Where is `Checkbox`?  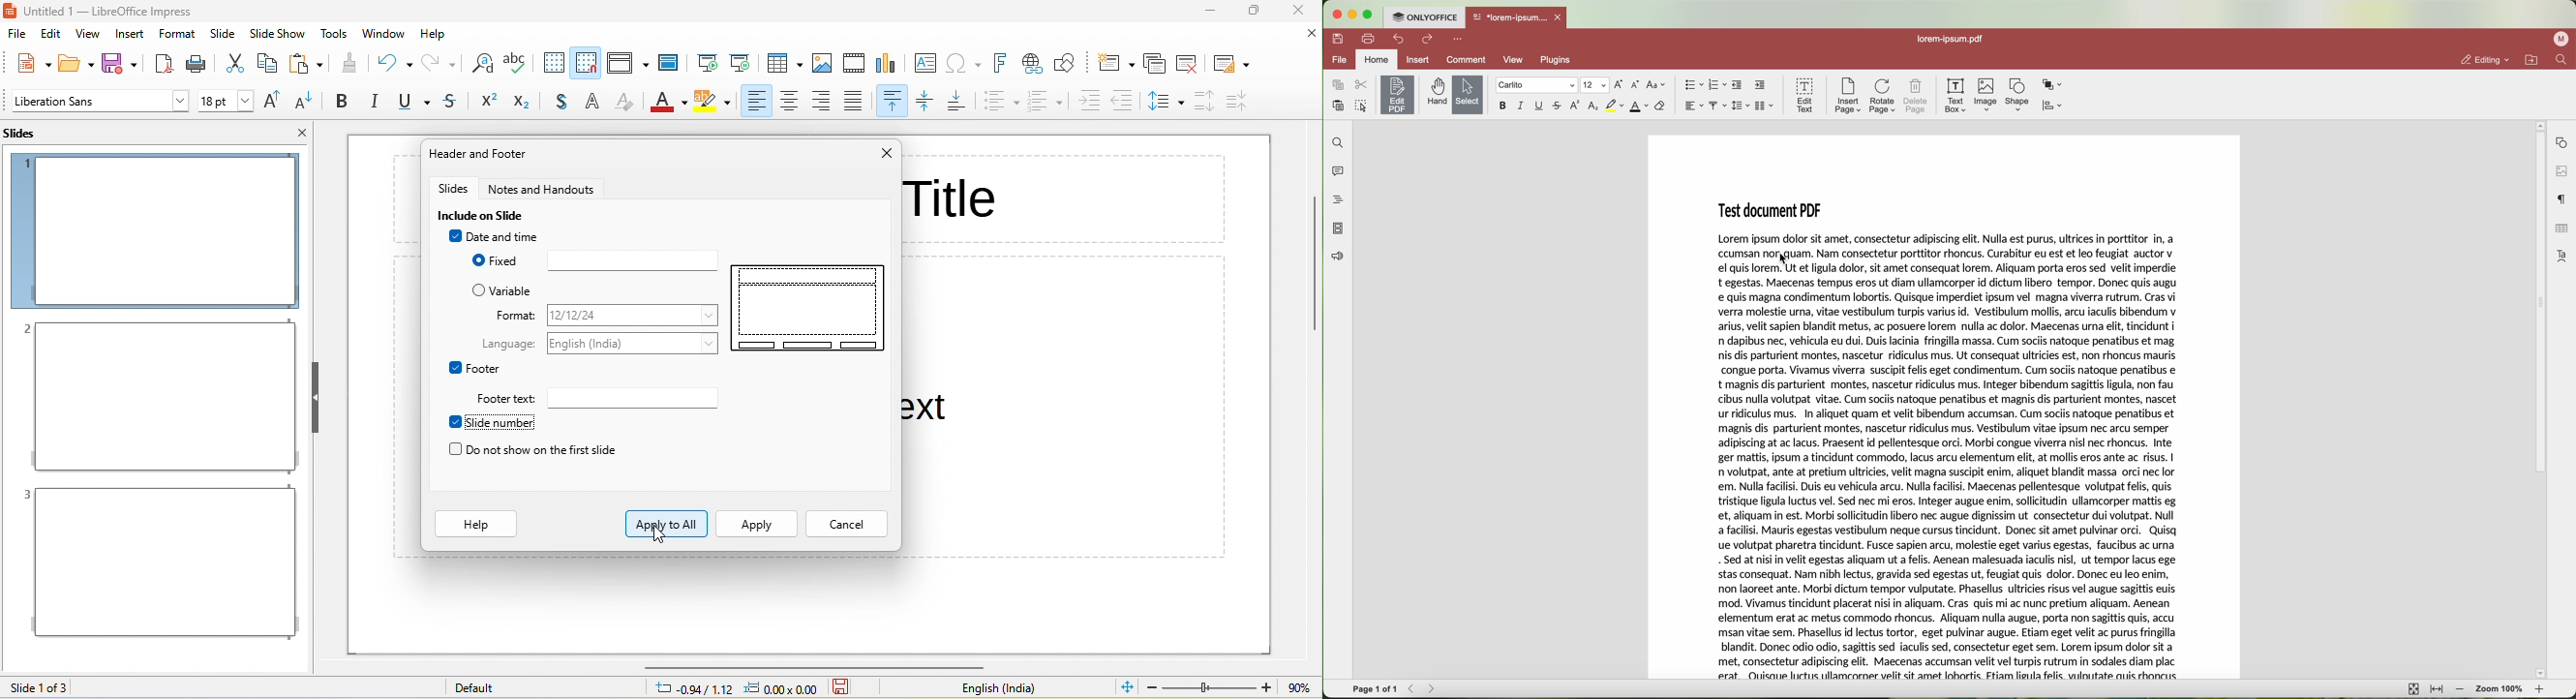 Checkbox is located at coordinates (454, 449).